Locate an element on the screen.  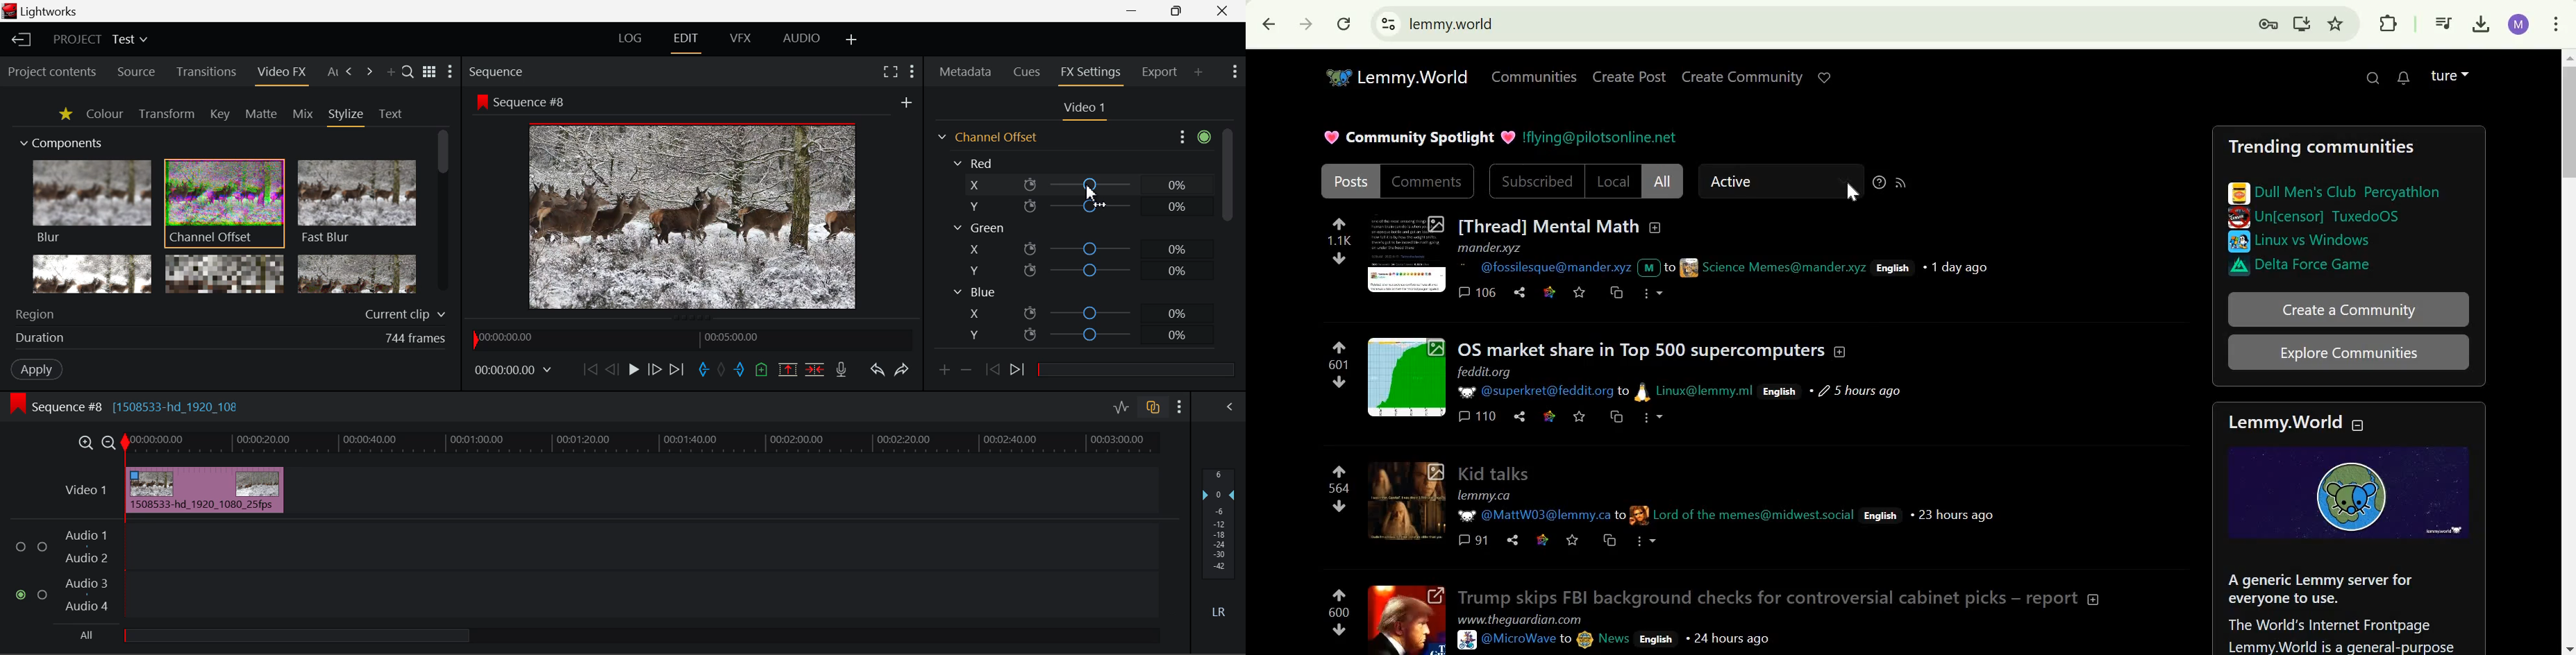
all is located at coordinates (275, 637).